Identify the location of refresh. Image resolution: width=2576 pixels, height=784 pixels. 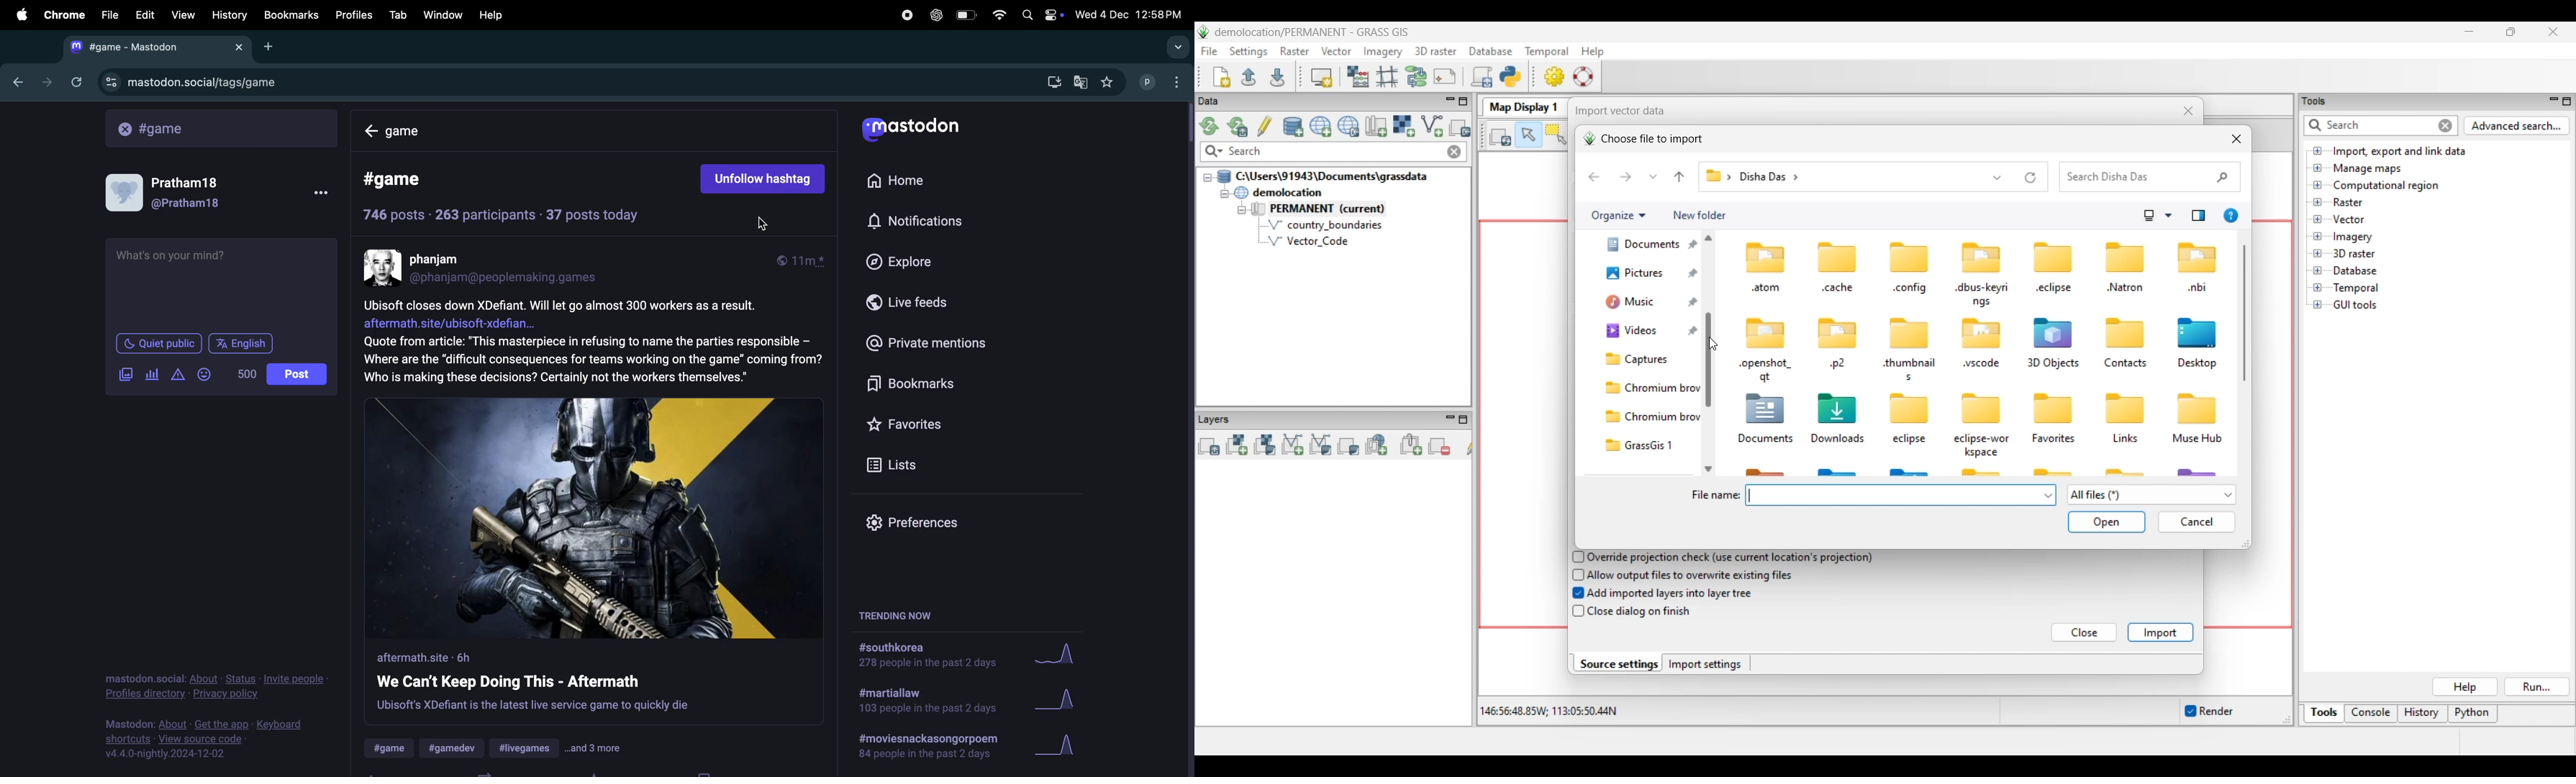
(75, 82).